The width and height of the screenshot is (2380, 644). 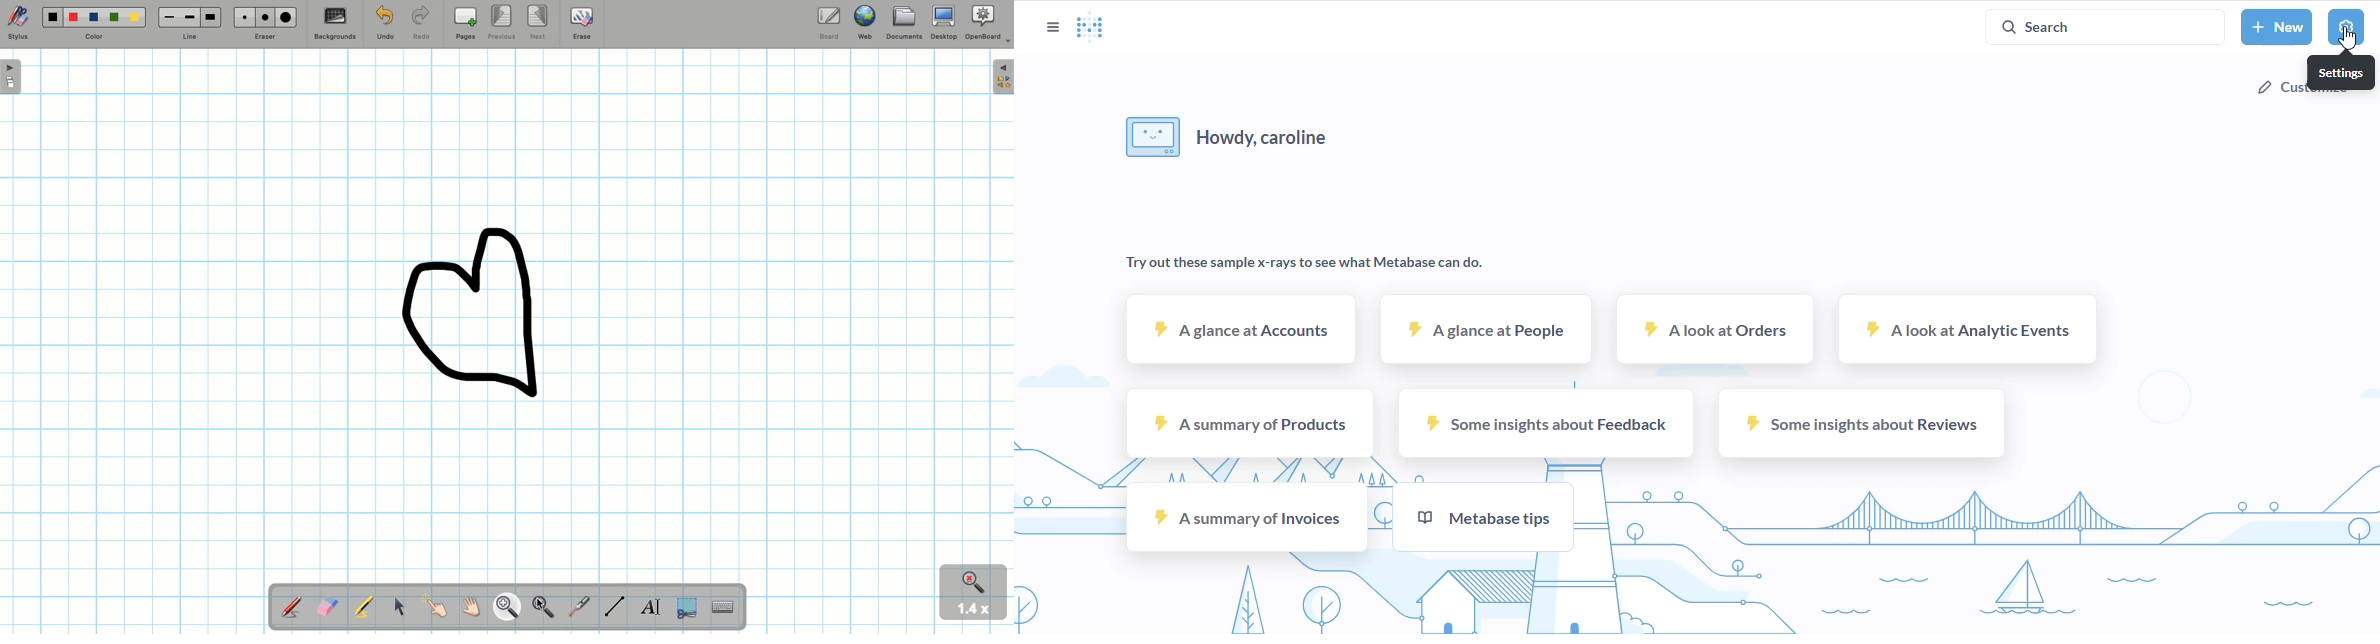 I want to click on Laser pointer, so click(x=580, y=604).